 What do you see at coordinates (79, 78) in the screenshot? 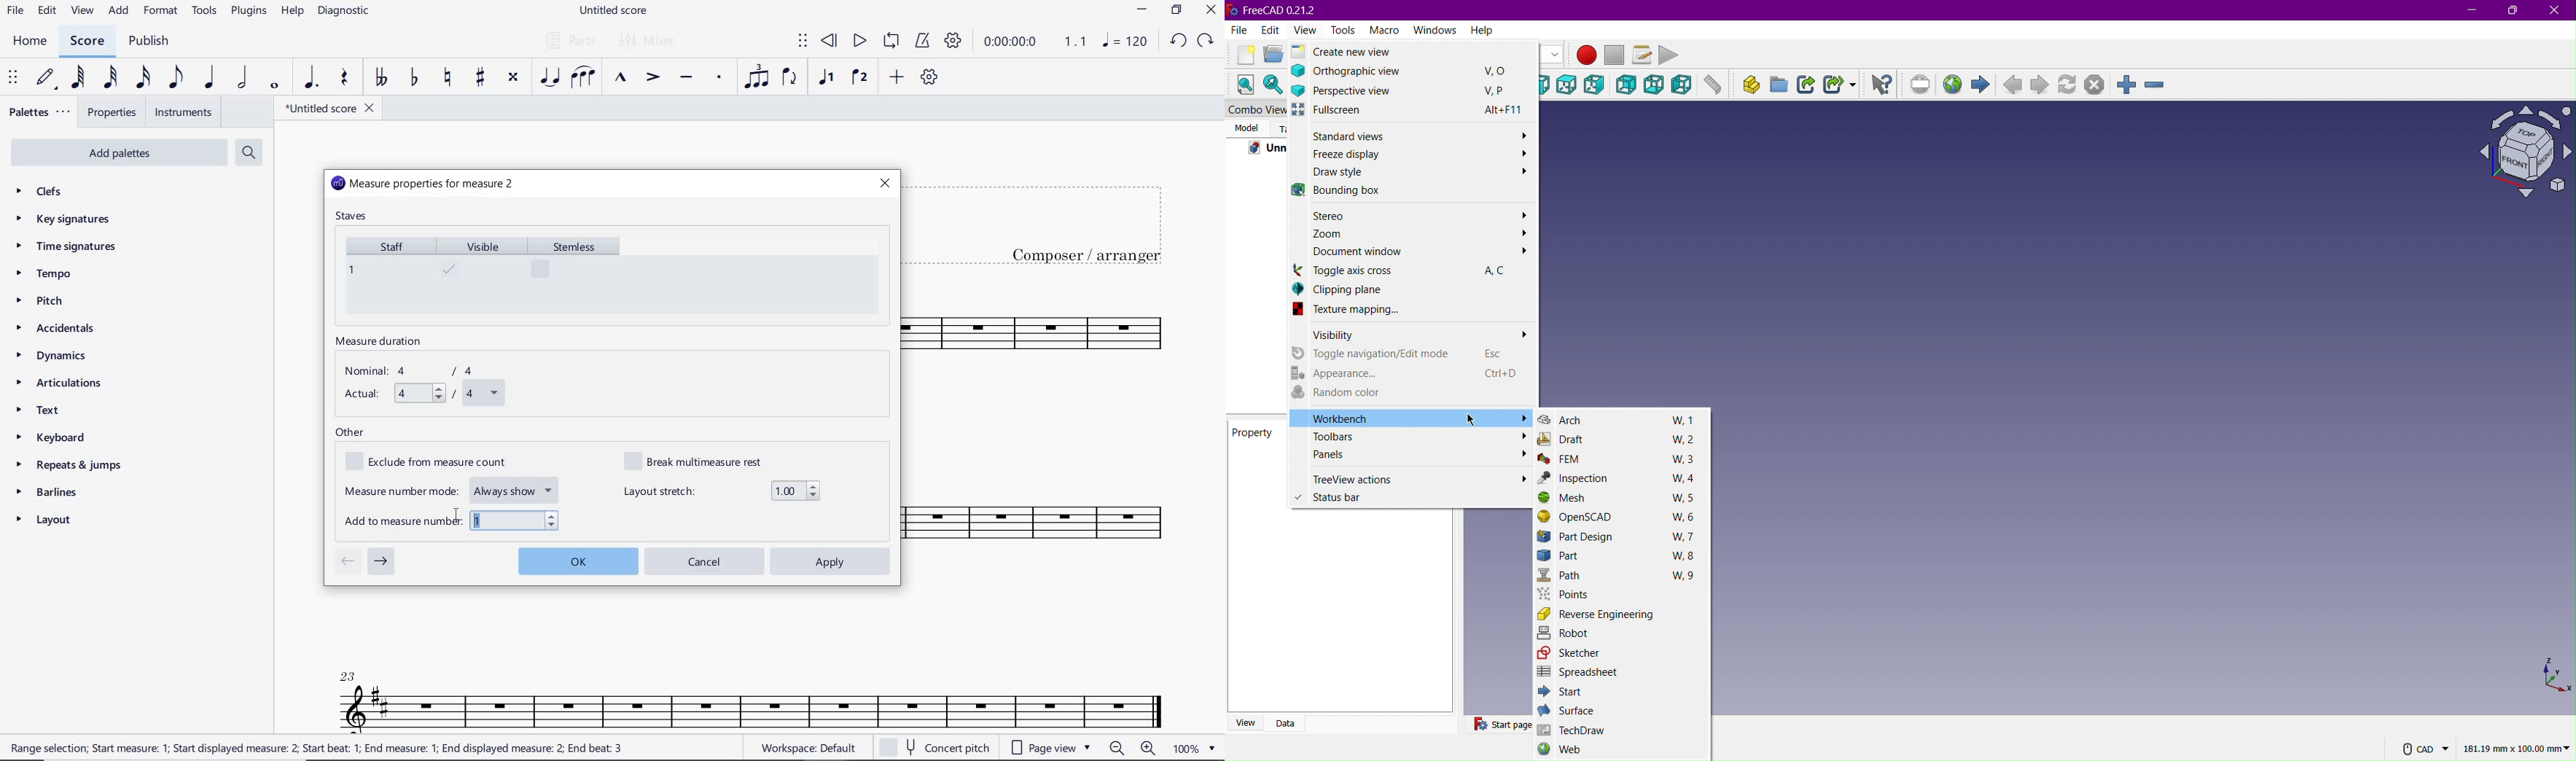
I see `64TH NOTE` at bounding box center [79, 78].